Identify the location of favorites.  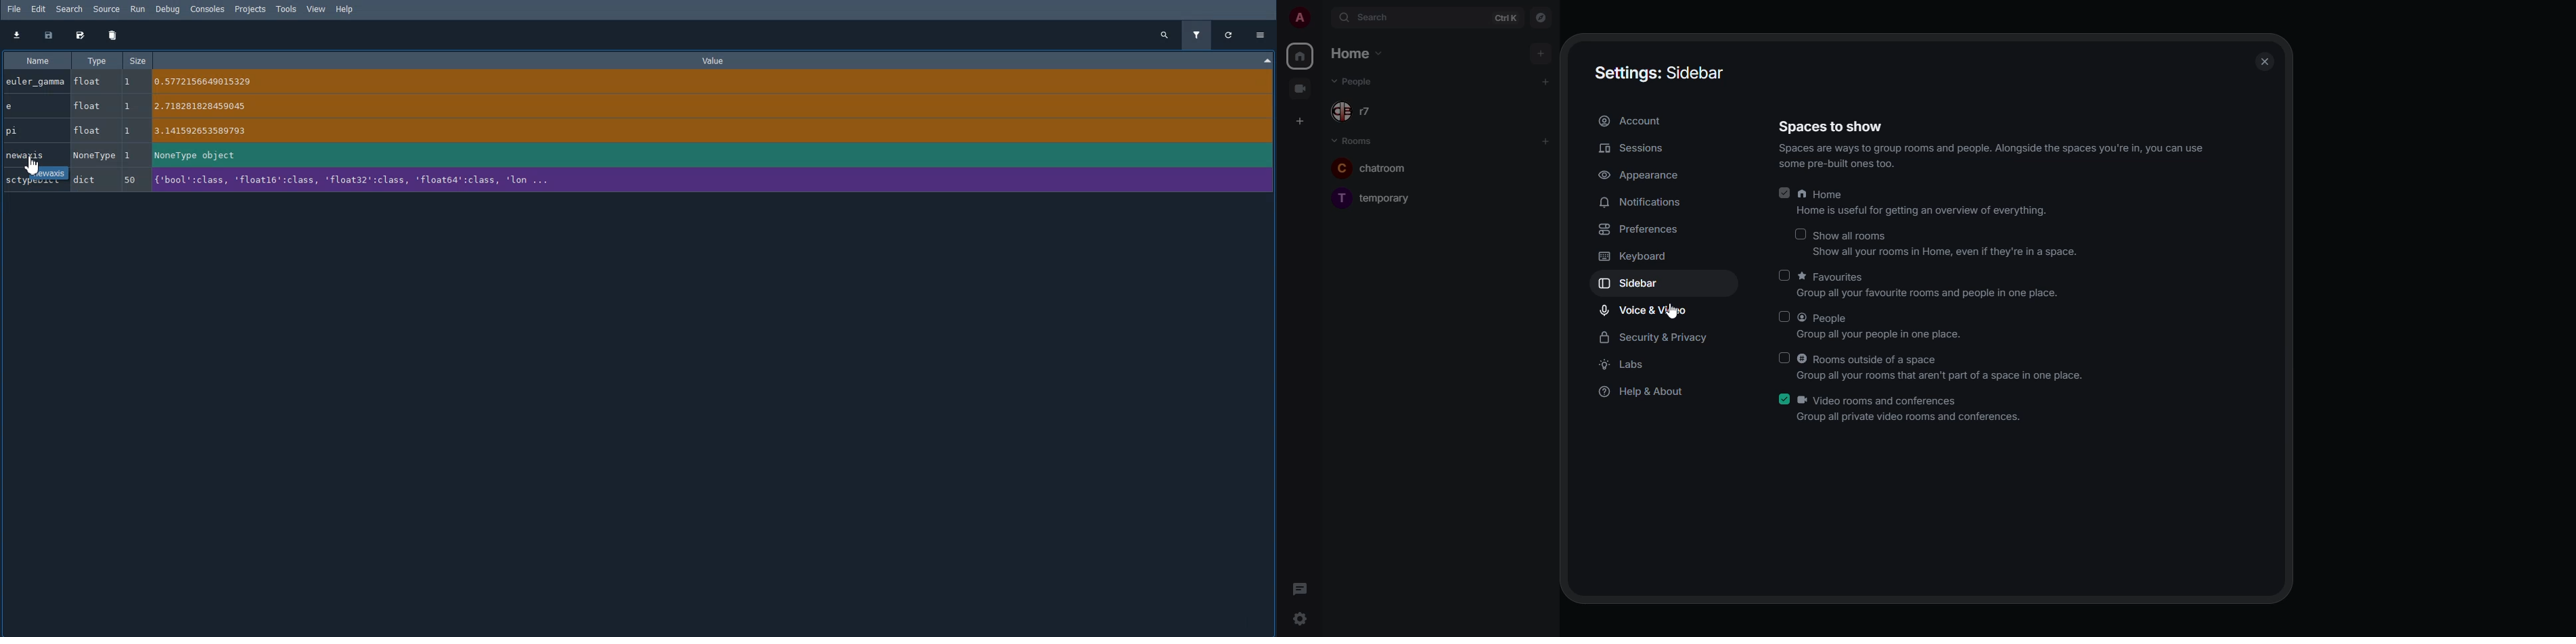
(1924, 285).